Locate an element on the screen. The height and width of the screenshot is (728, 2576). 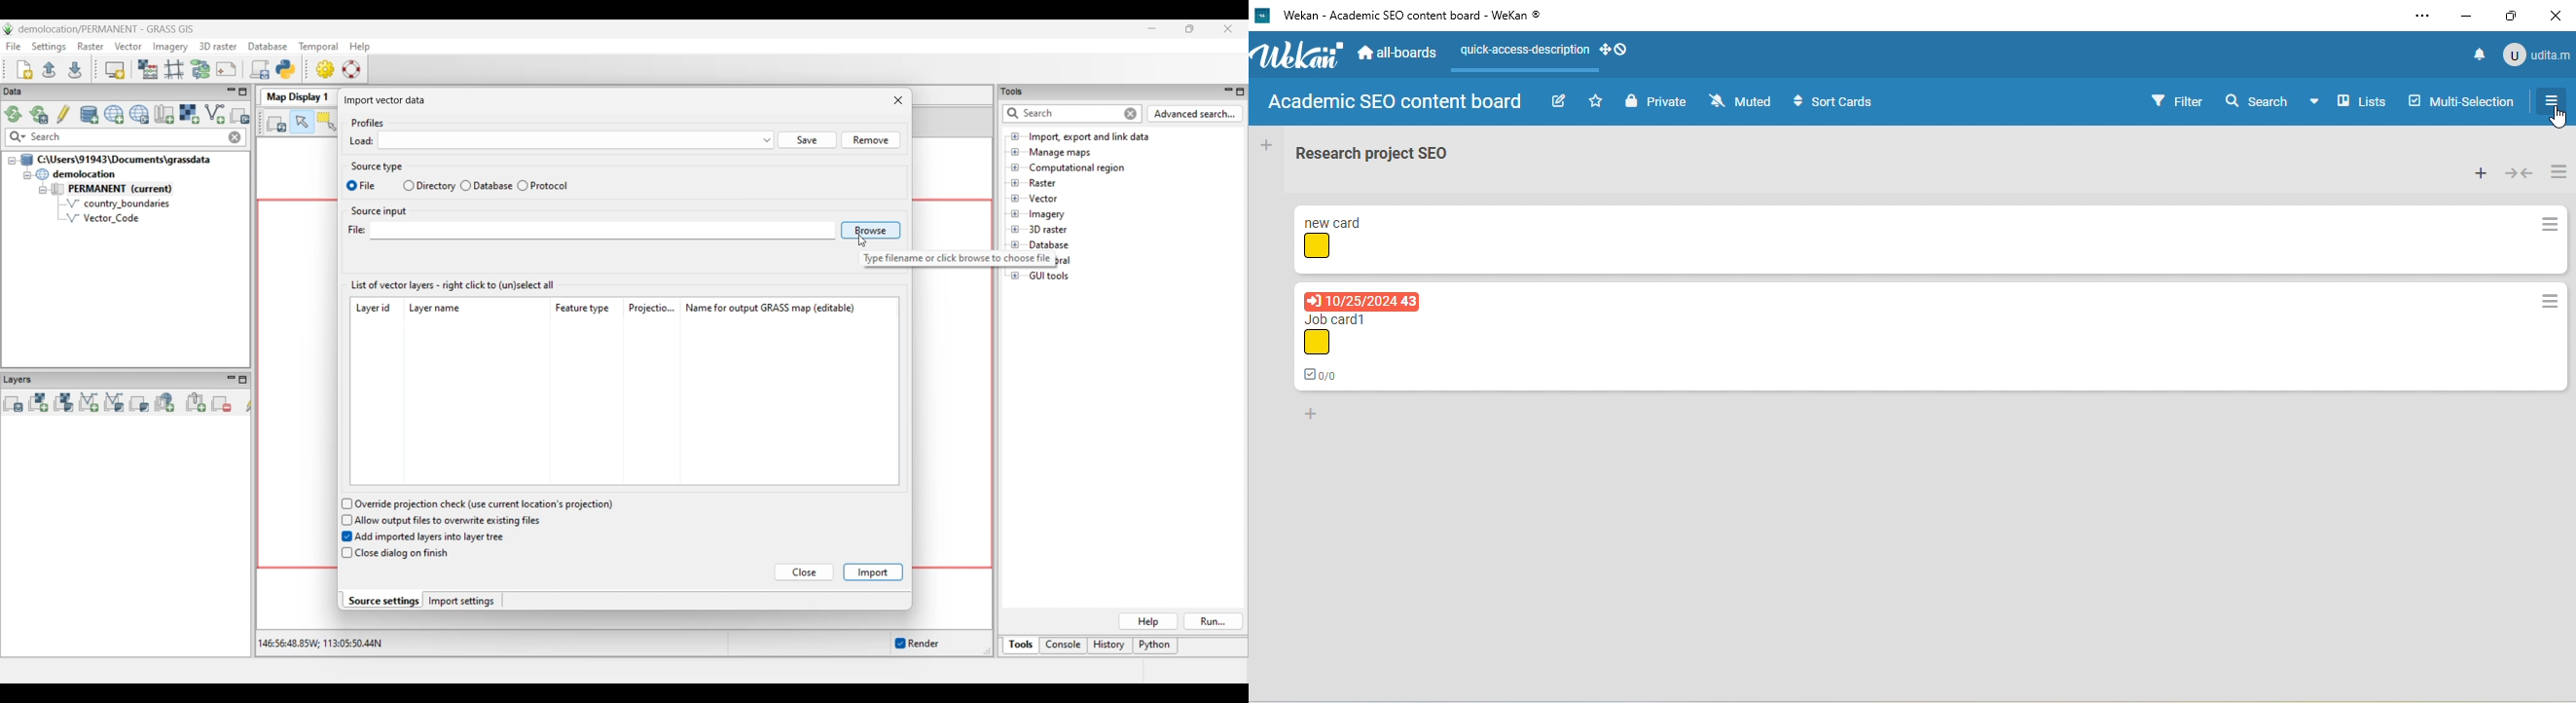
minimize is located at coordinates (2467, 15).